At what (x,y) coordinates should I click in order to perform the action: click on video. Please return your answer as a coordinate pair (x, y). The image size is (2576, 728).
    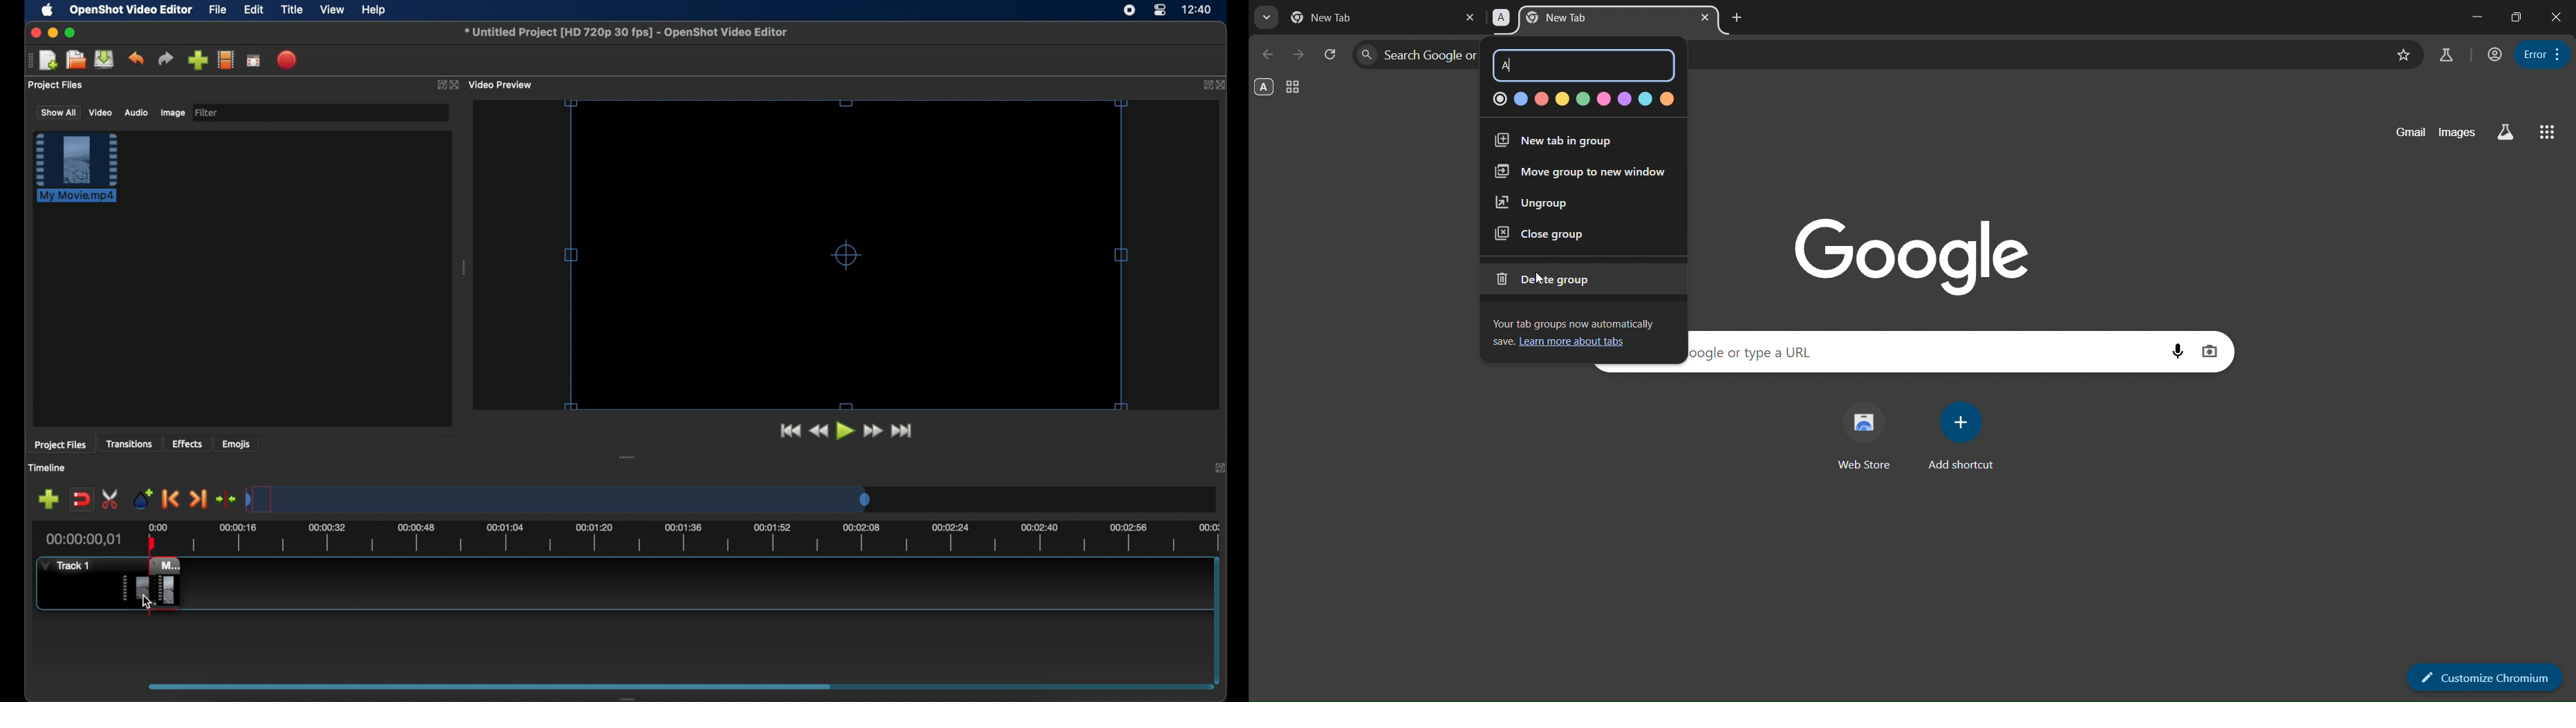
    Looking at the image, I should click on (100, 113).